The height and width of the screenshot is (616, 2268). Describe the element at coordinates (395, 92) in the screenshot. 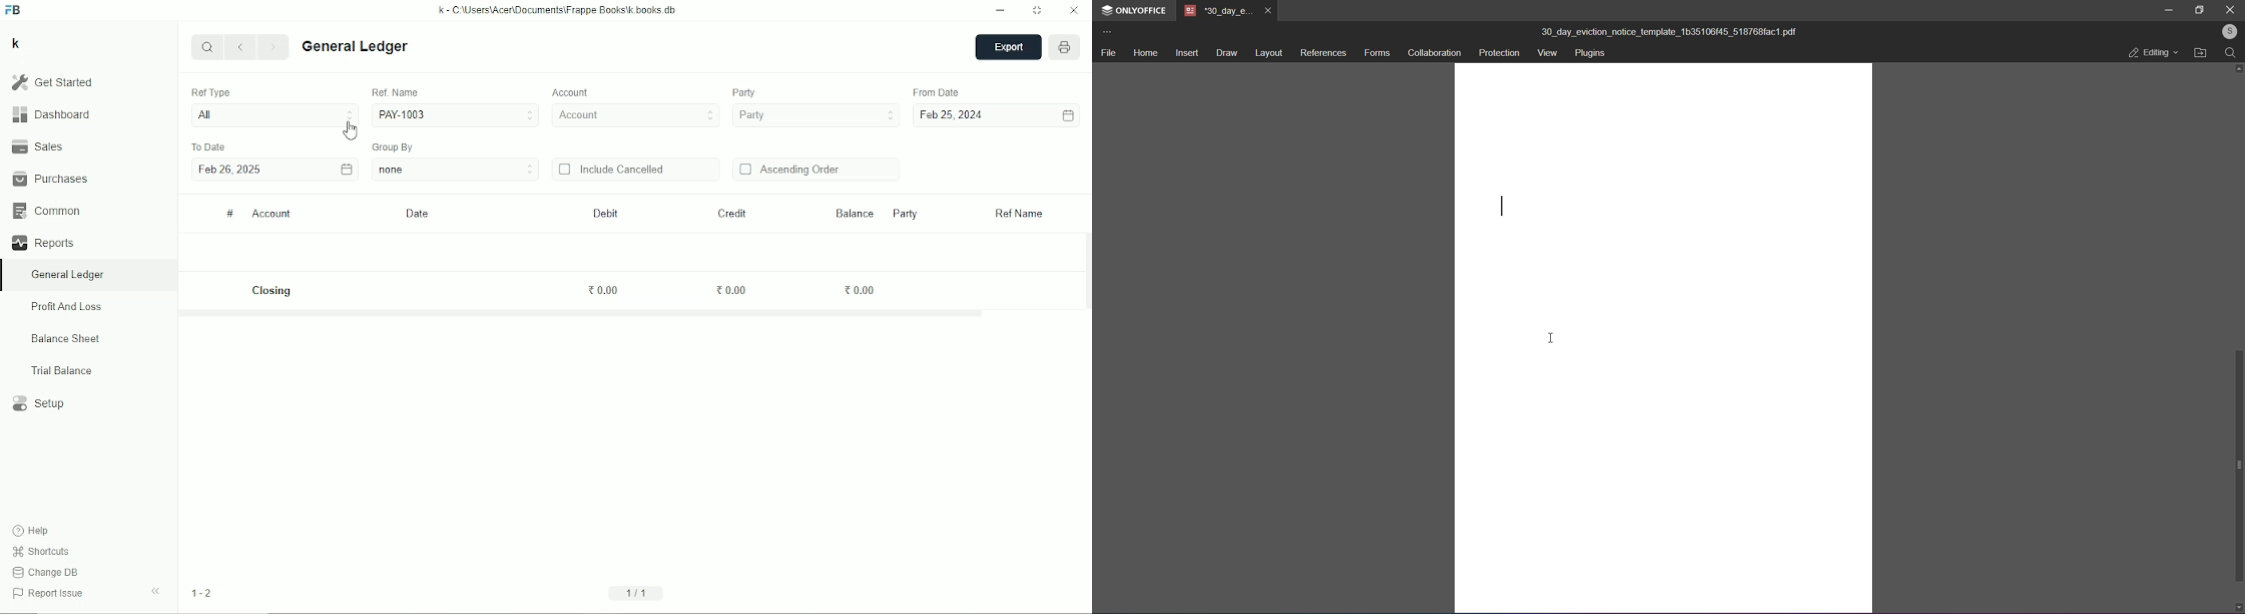

I see `Ref. Name` at that location.